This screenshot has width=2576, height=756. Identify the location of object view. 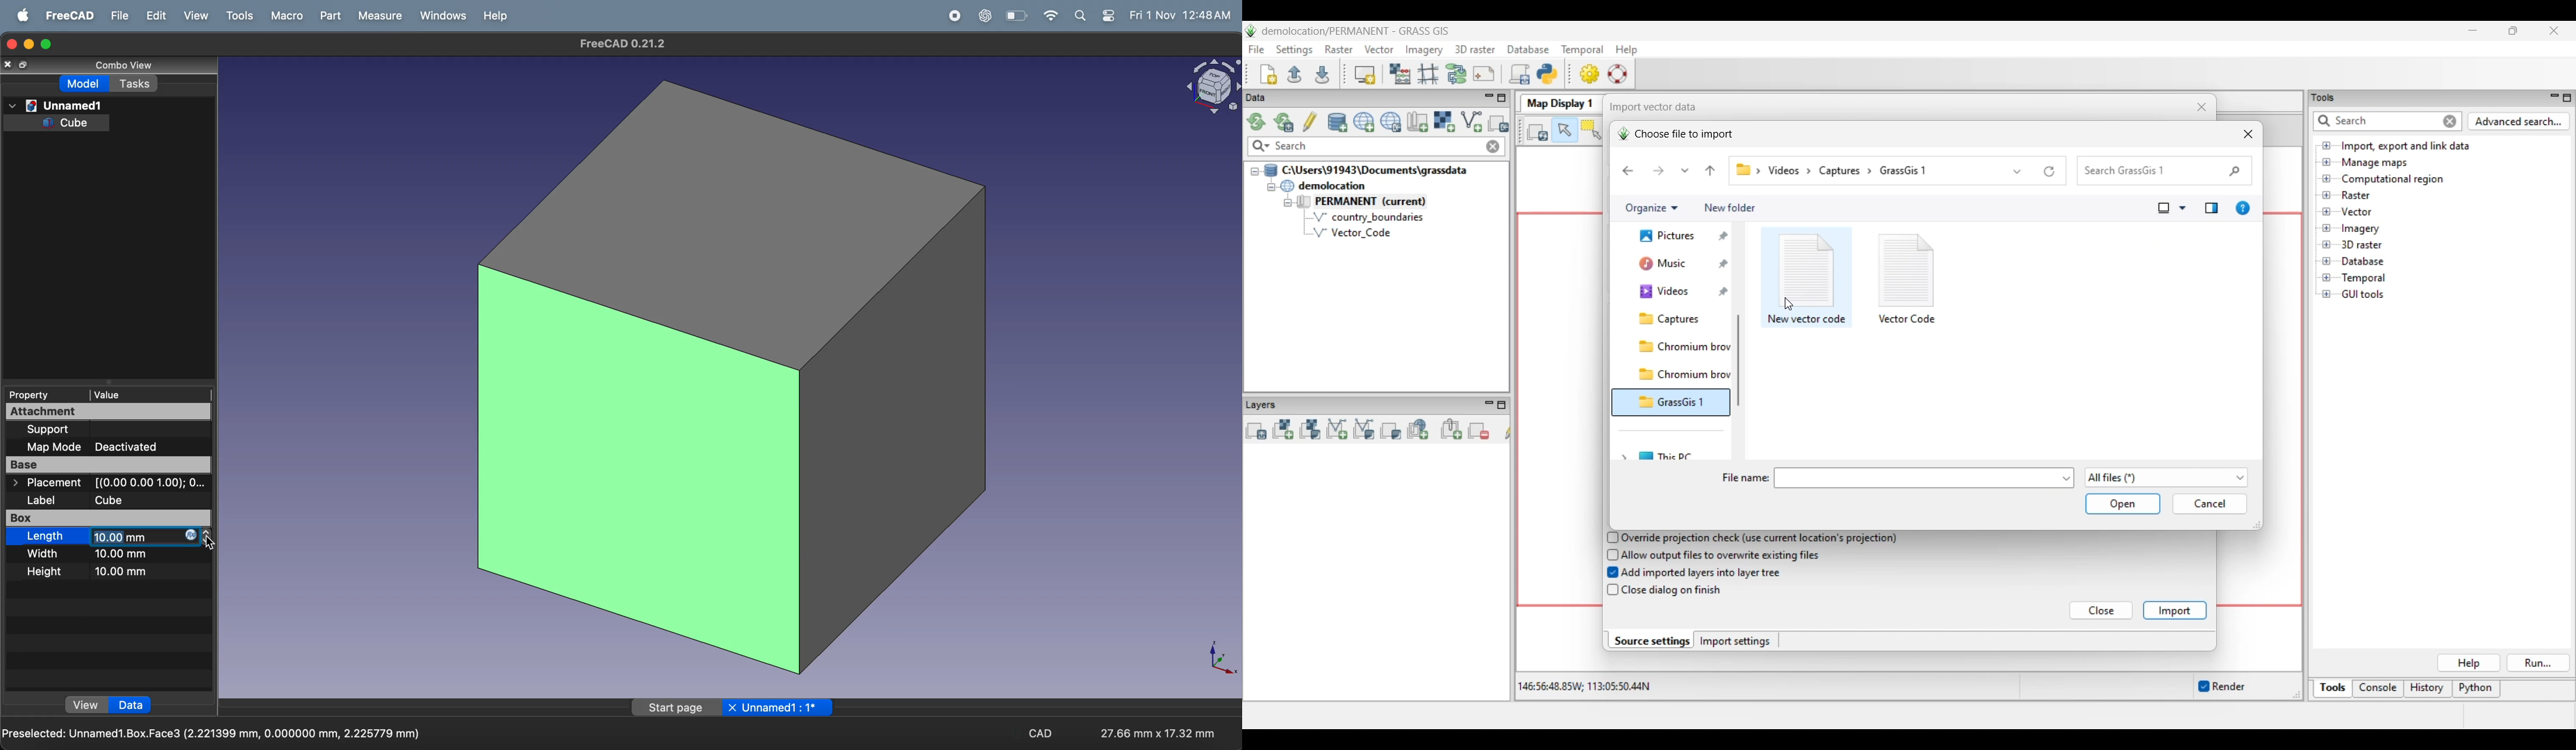
(1211, 89).